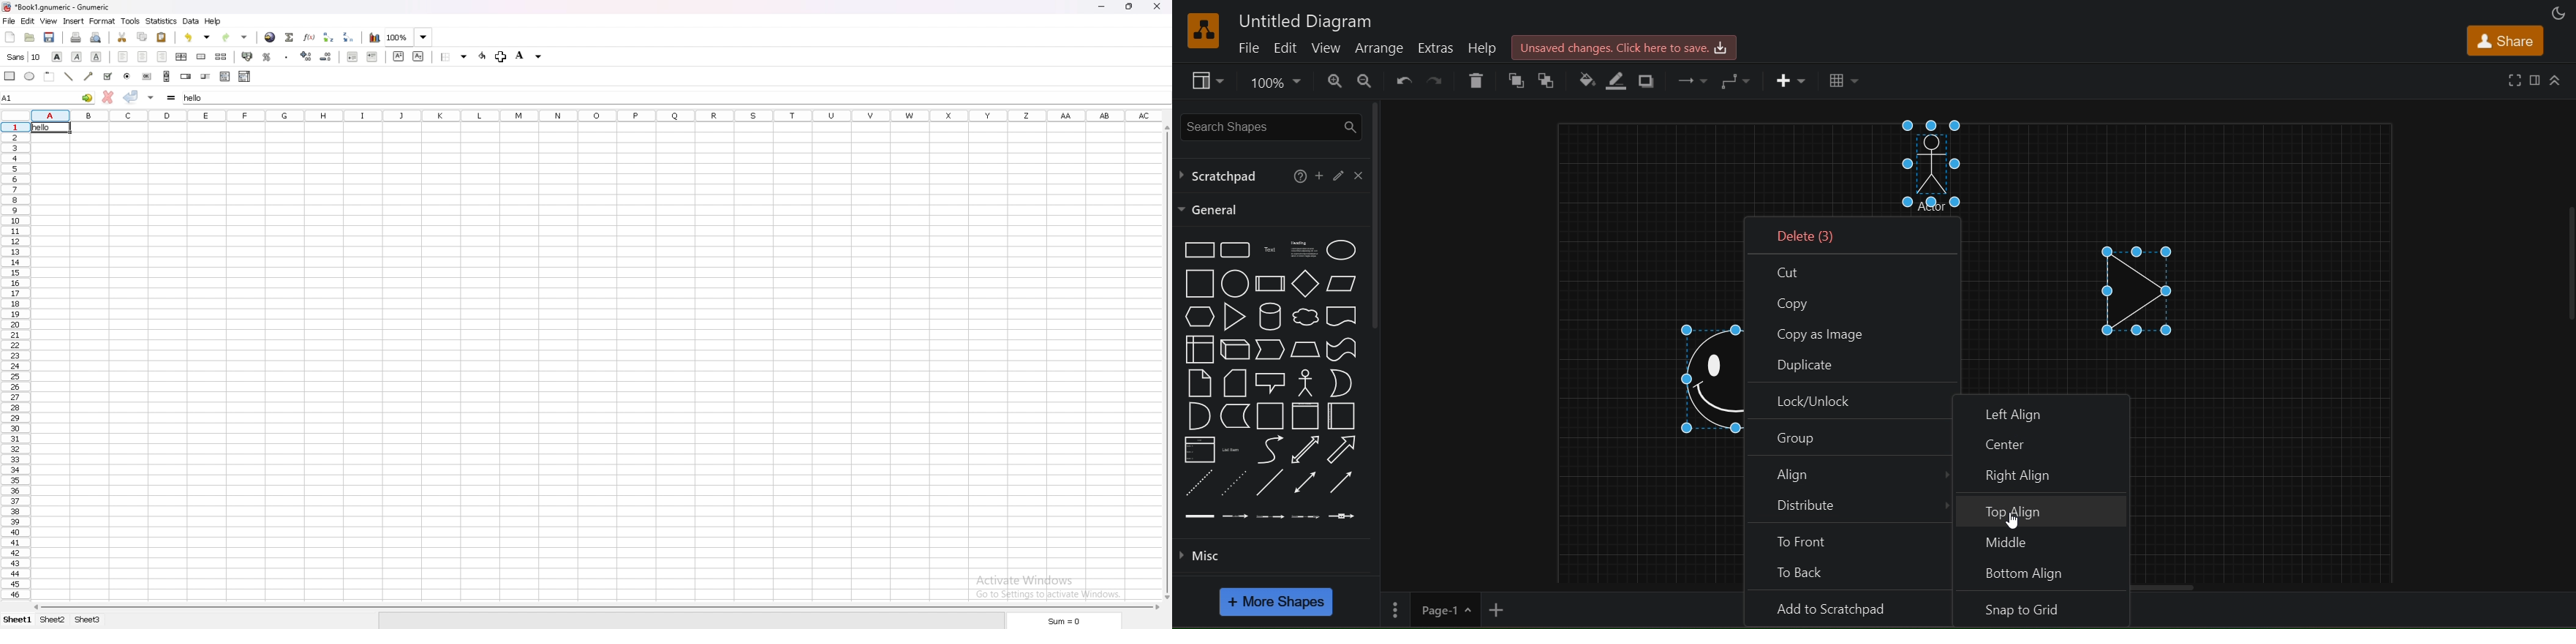 Image resolution: width=2576 pixels, height=644 pixels. Describe the element at coordinates (1231, 381) in the screenshot. I see `card` at that location.